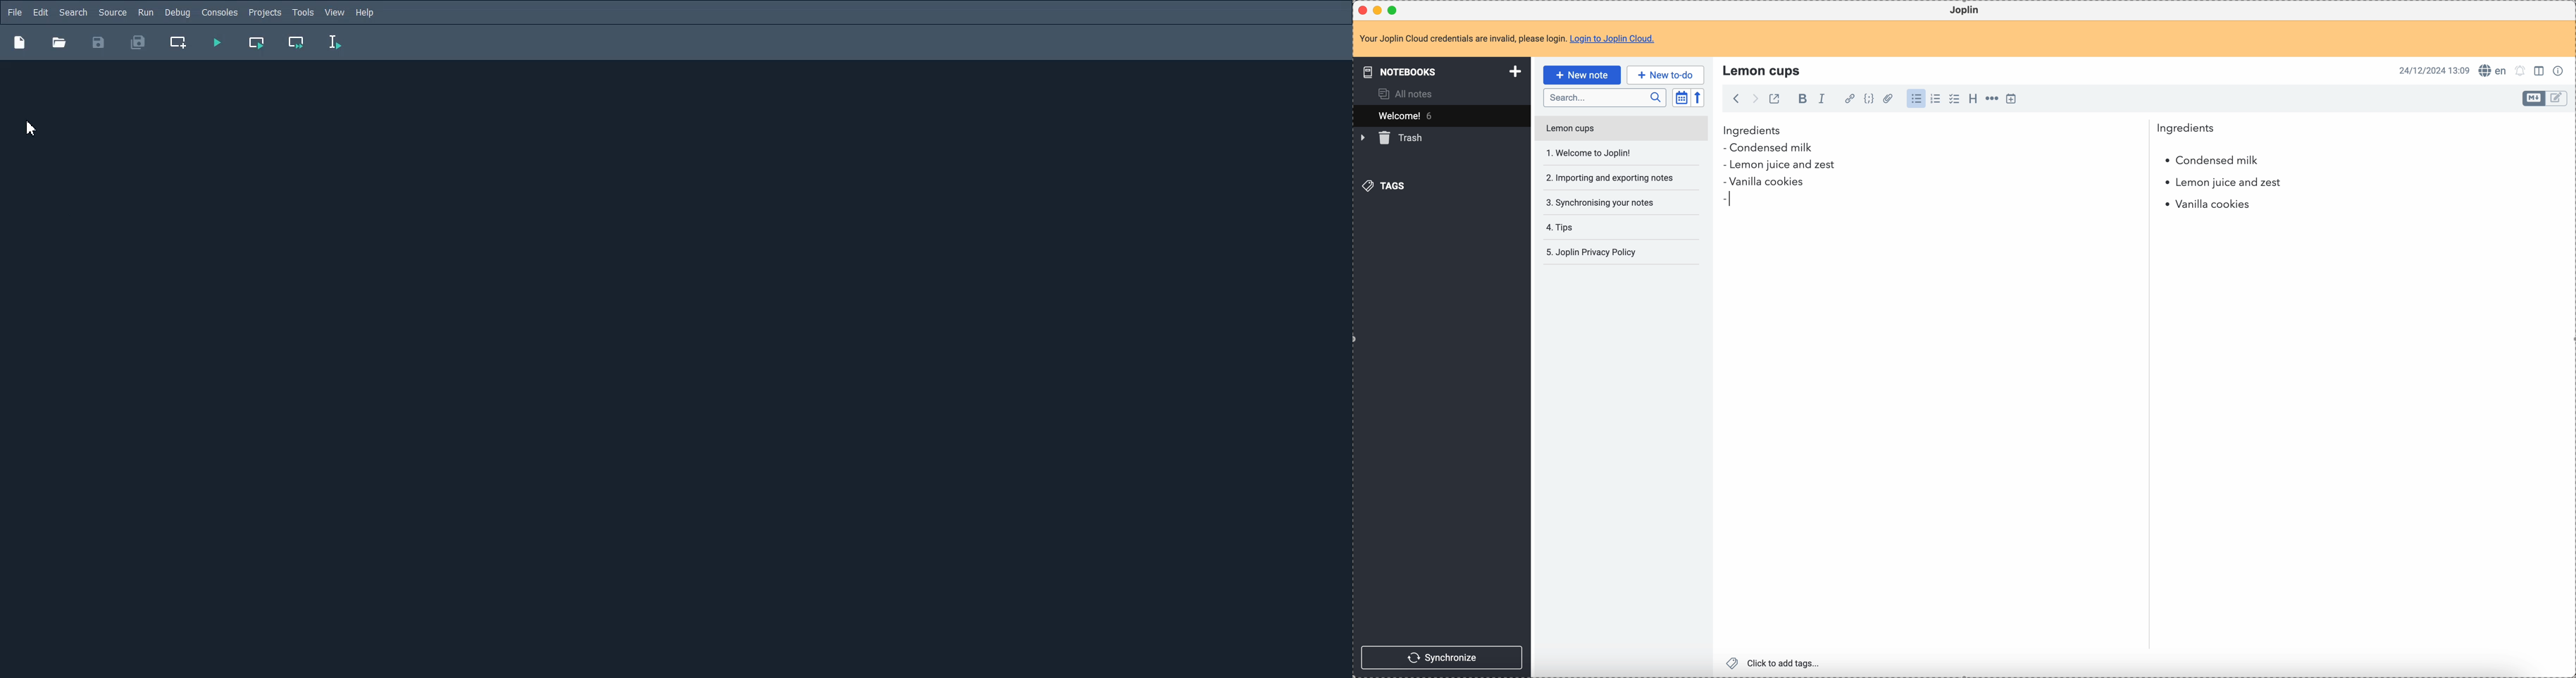  What do you see at coordinates (1590, 153) in the screenshot?
I see `welcome to Joplin!` at bounding box center [1590, 153].